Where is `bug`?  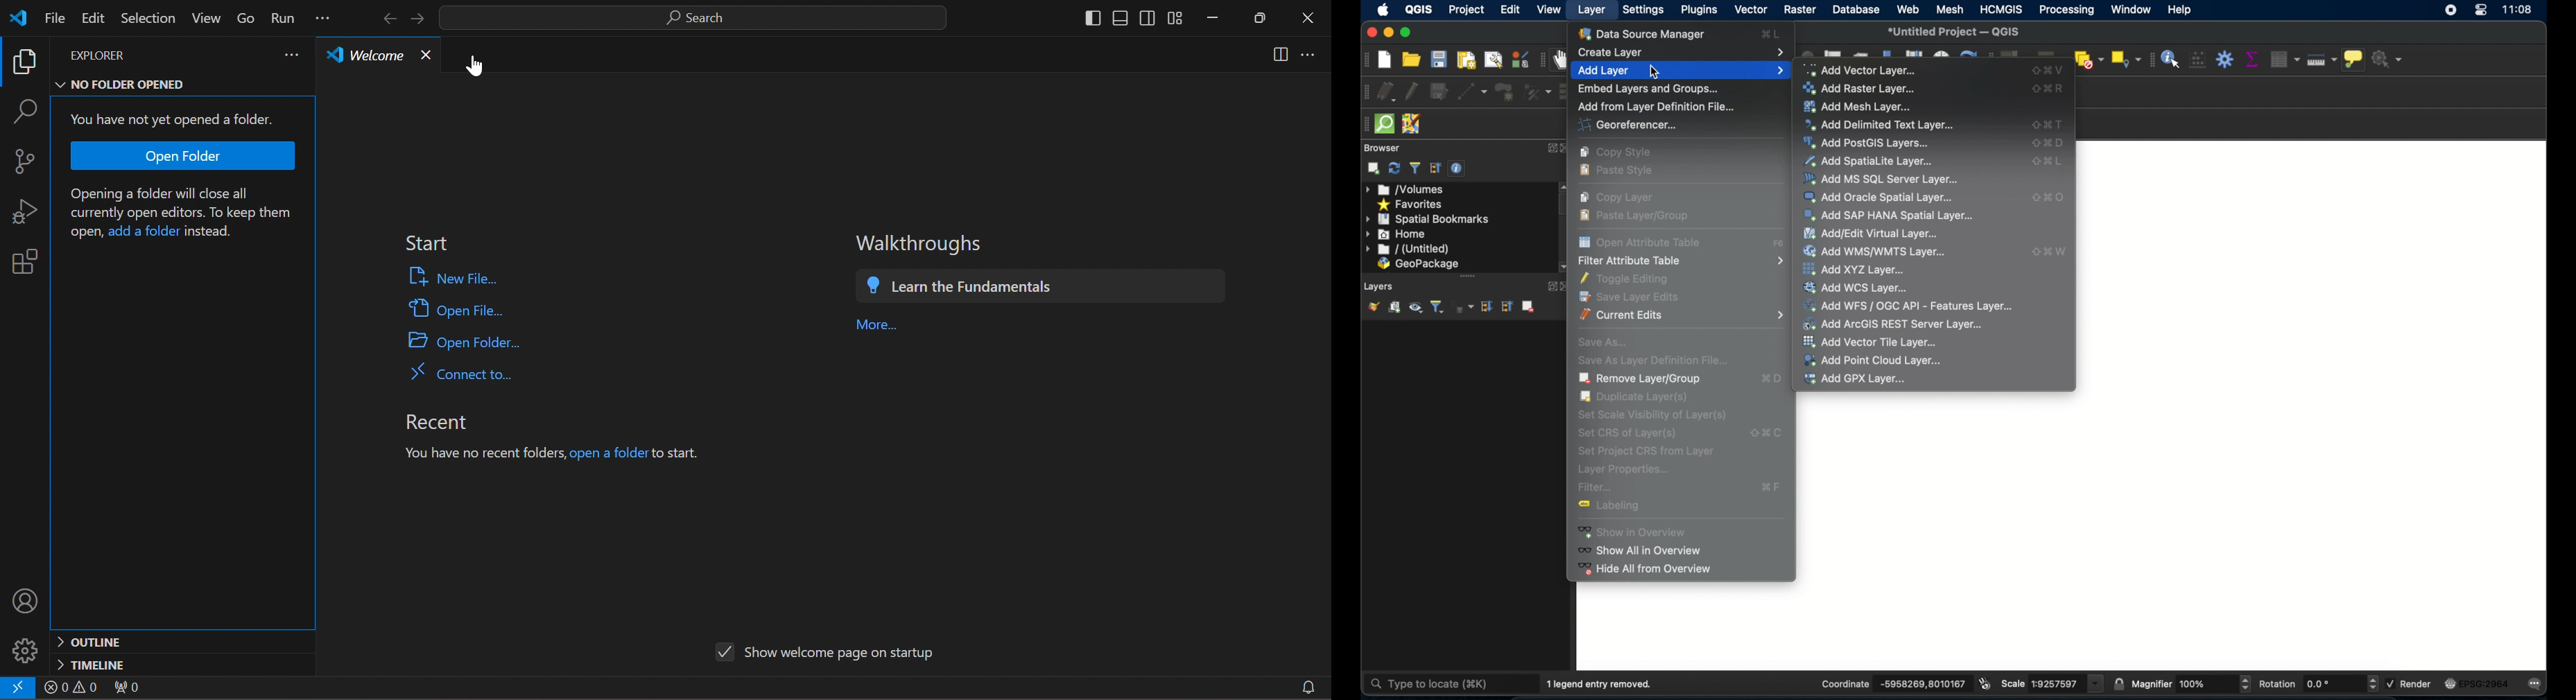
bug is located at coordinates (28, 215).